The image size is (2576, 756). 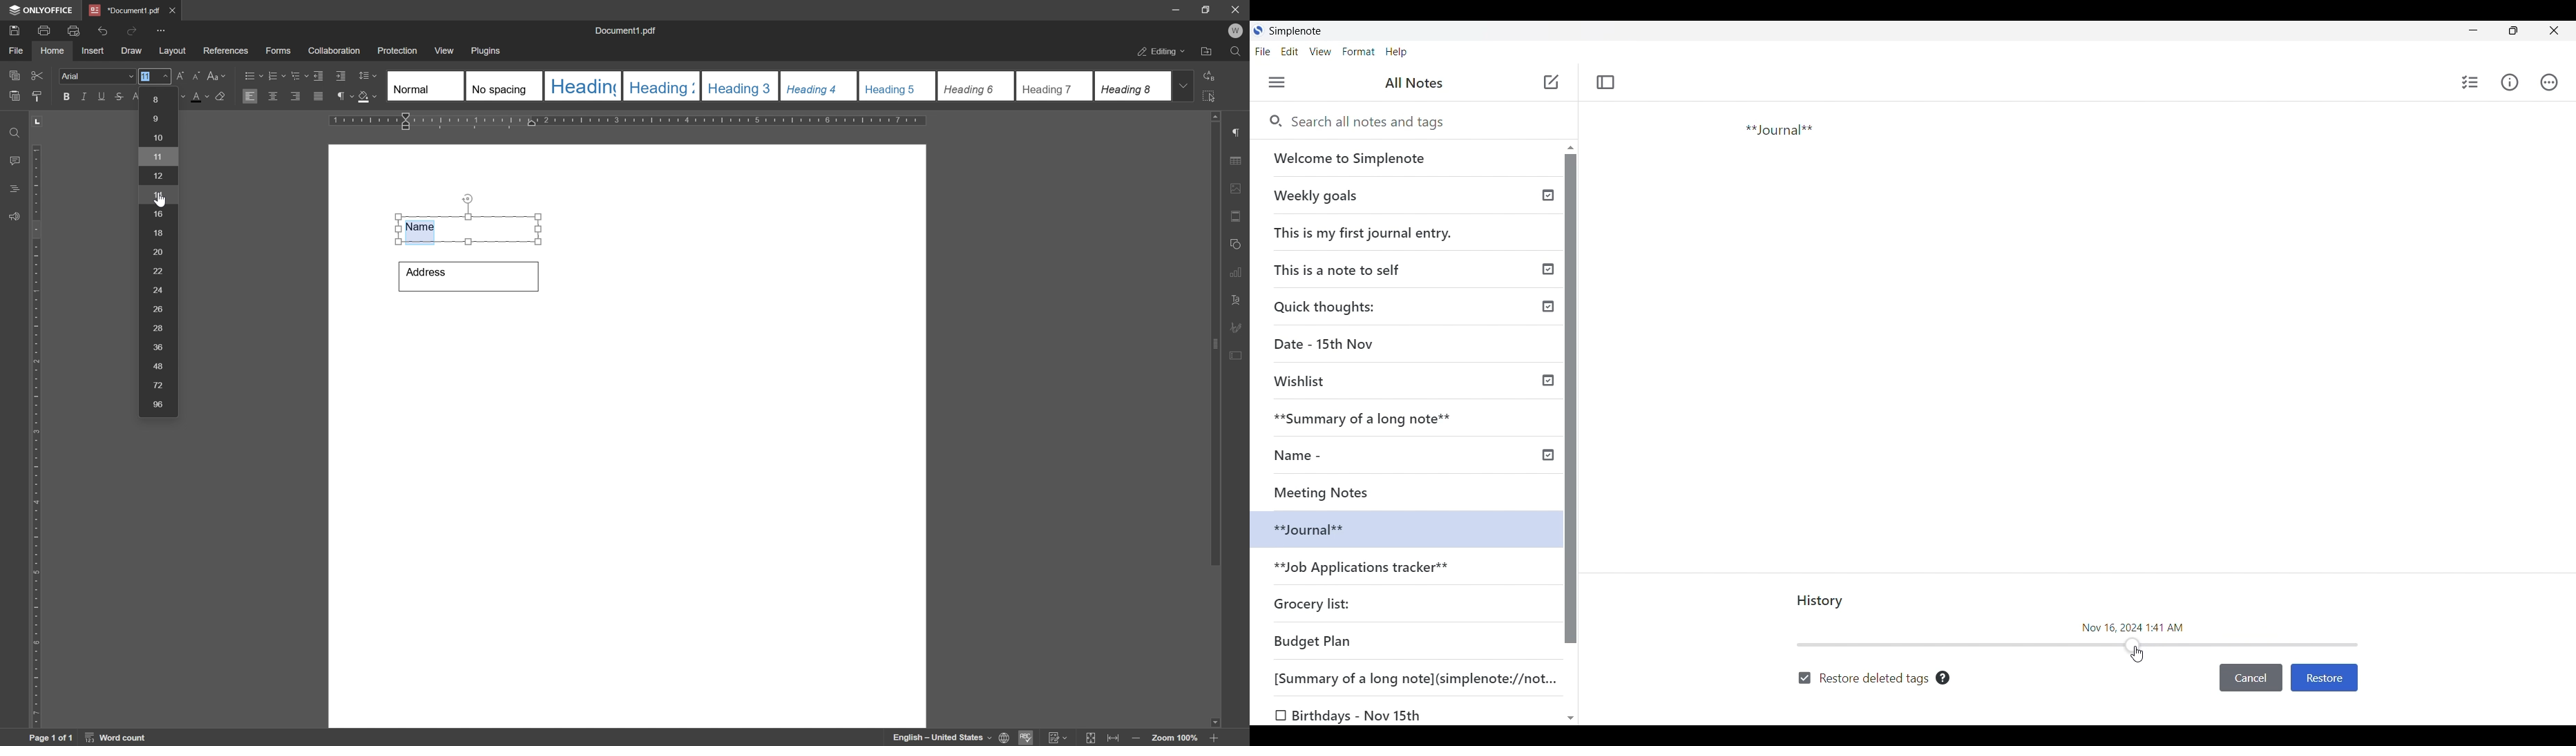 I want to click on references, so click(x=225, y=51).